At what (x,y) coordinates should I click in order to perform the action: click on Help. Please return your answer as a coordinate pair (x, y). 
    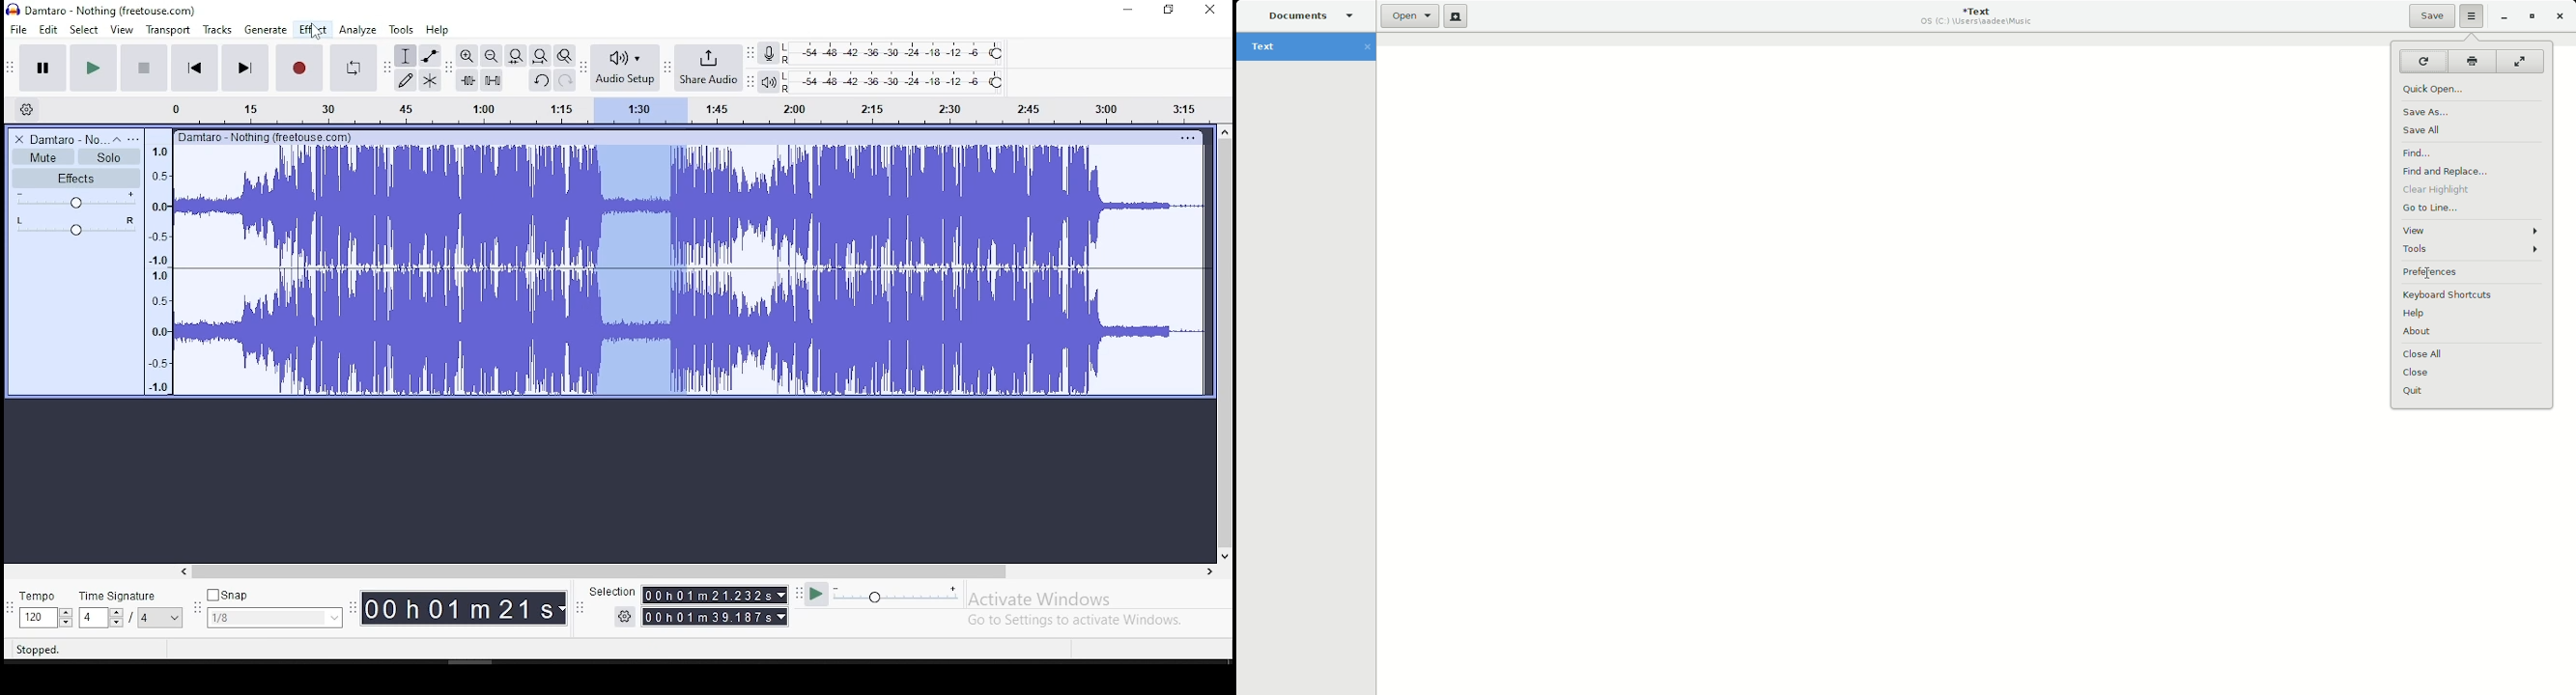
    Looking at the image, I should click on (2417, 315).